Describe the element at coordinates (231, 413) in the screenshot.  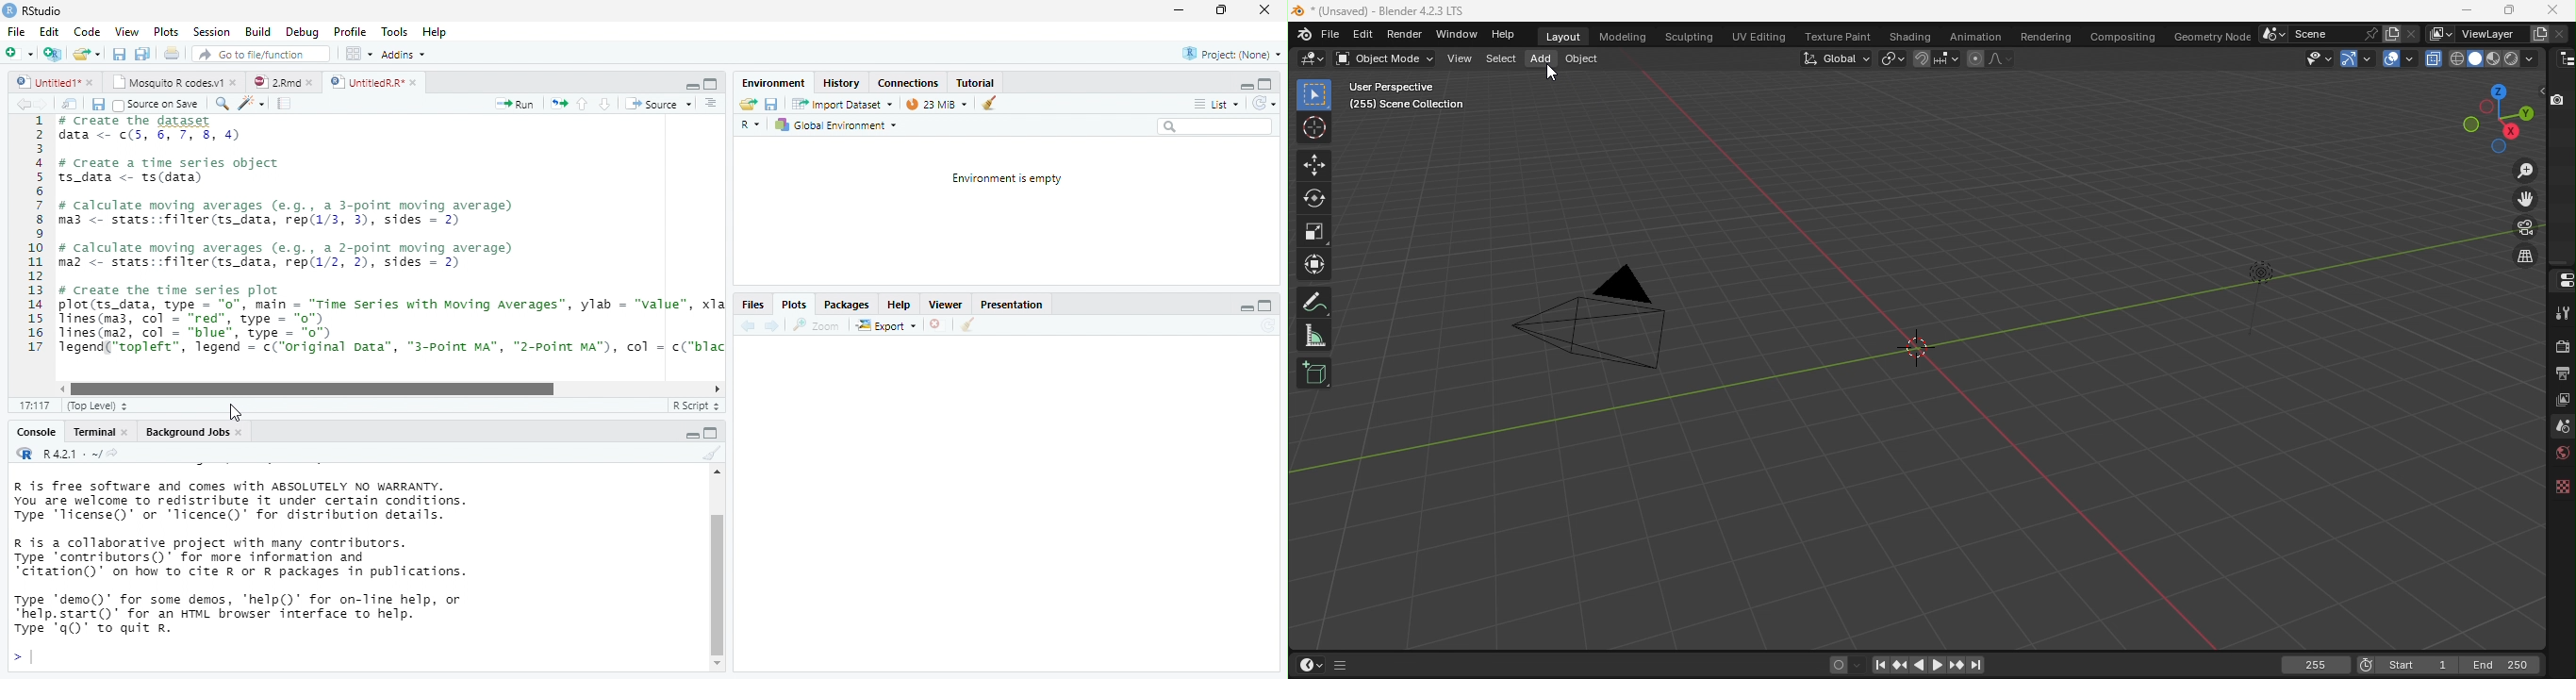
I see `cursor` at that location.